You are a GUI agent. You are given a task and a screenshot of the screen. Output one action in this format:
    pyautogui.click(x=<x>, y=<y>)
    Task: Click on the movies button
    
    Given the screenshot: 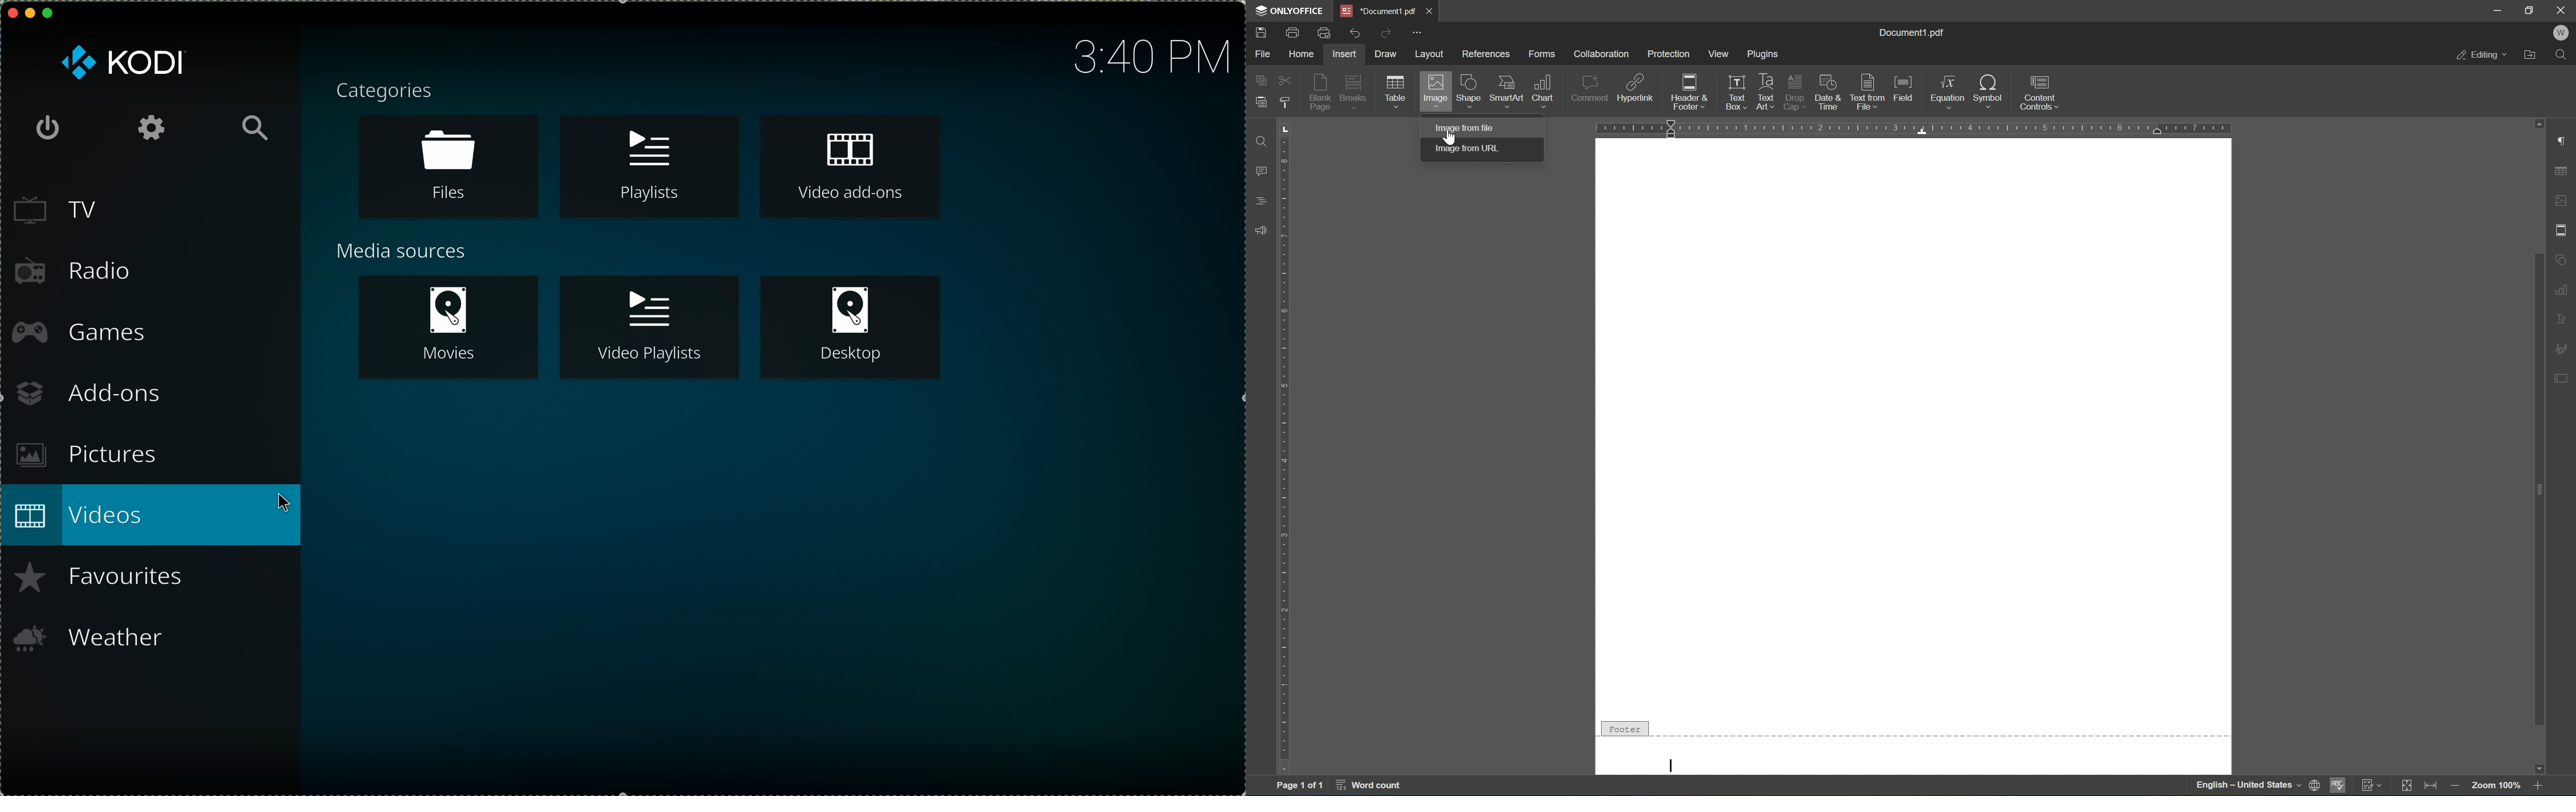 What is the action you would take?
    pyautogui.click(x=447, y=328)
    